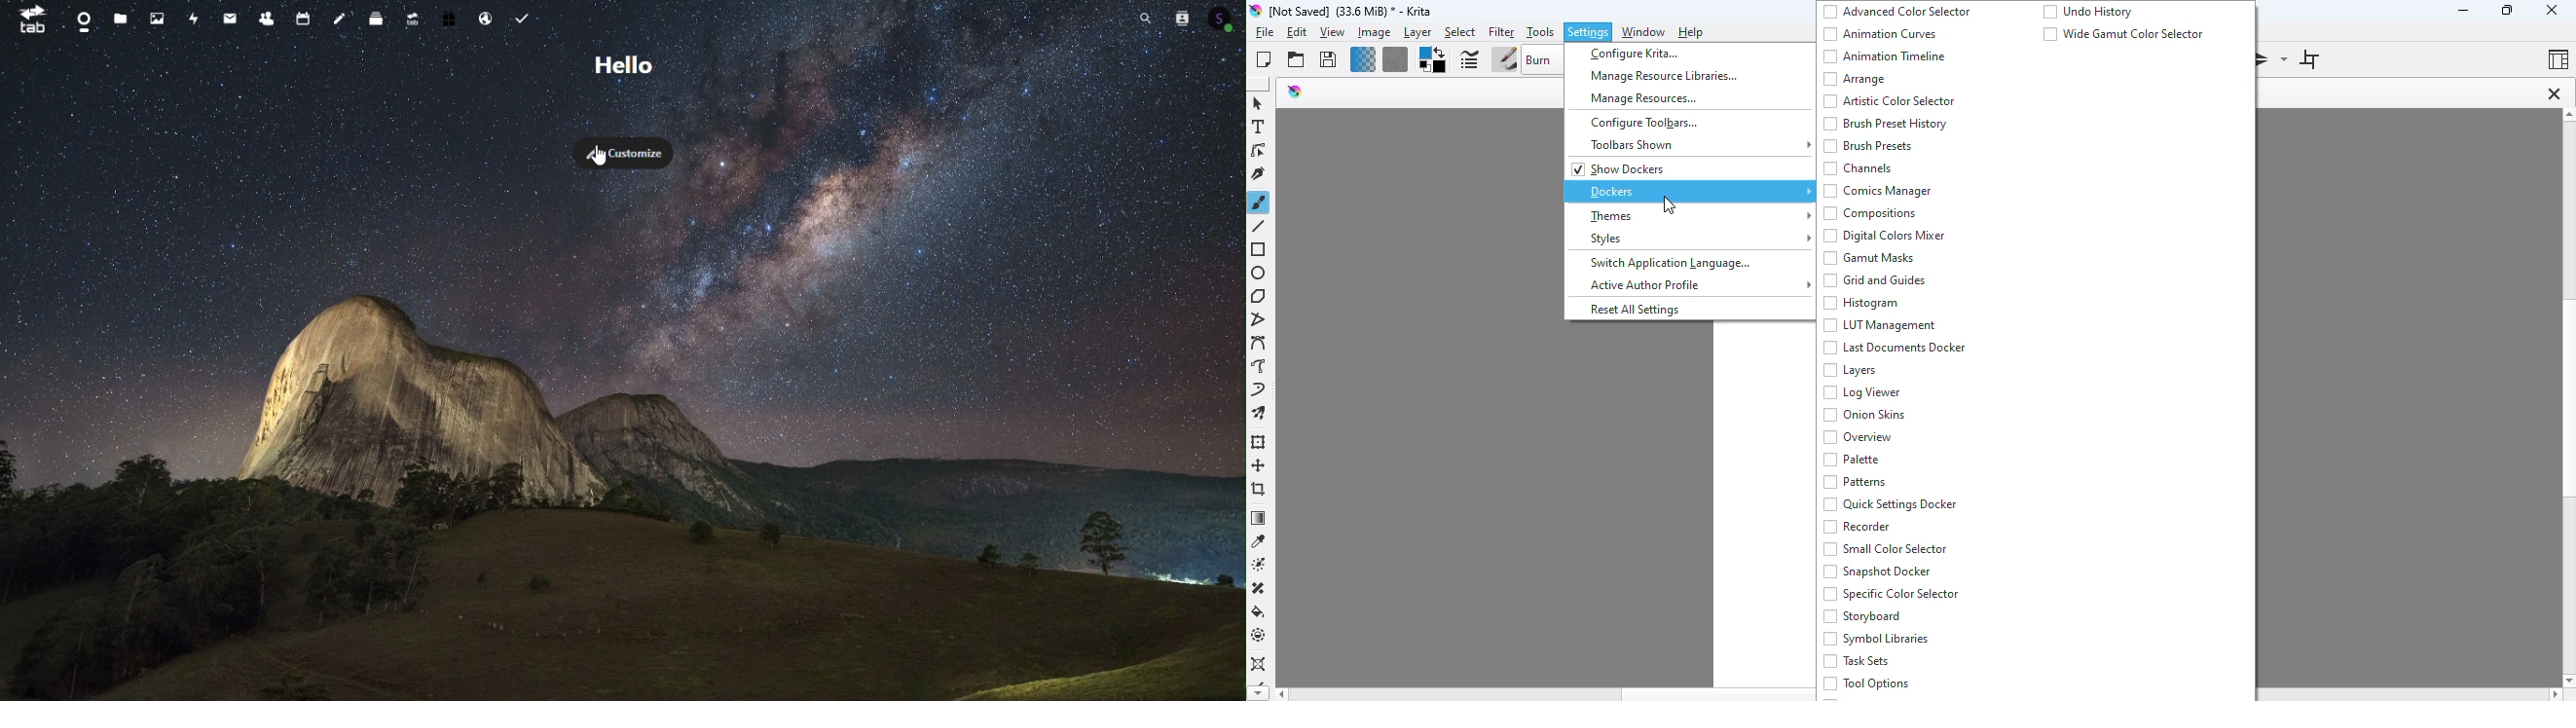 The image size is (2576, 728). What do you see at coordinates (1259, 611) in the screenshot?
I see `fill a selection` at bounding box center [1259, 611].